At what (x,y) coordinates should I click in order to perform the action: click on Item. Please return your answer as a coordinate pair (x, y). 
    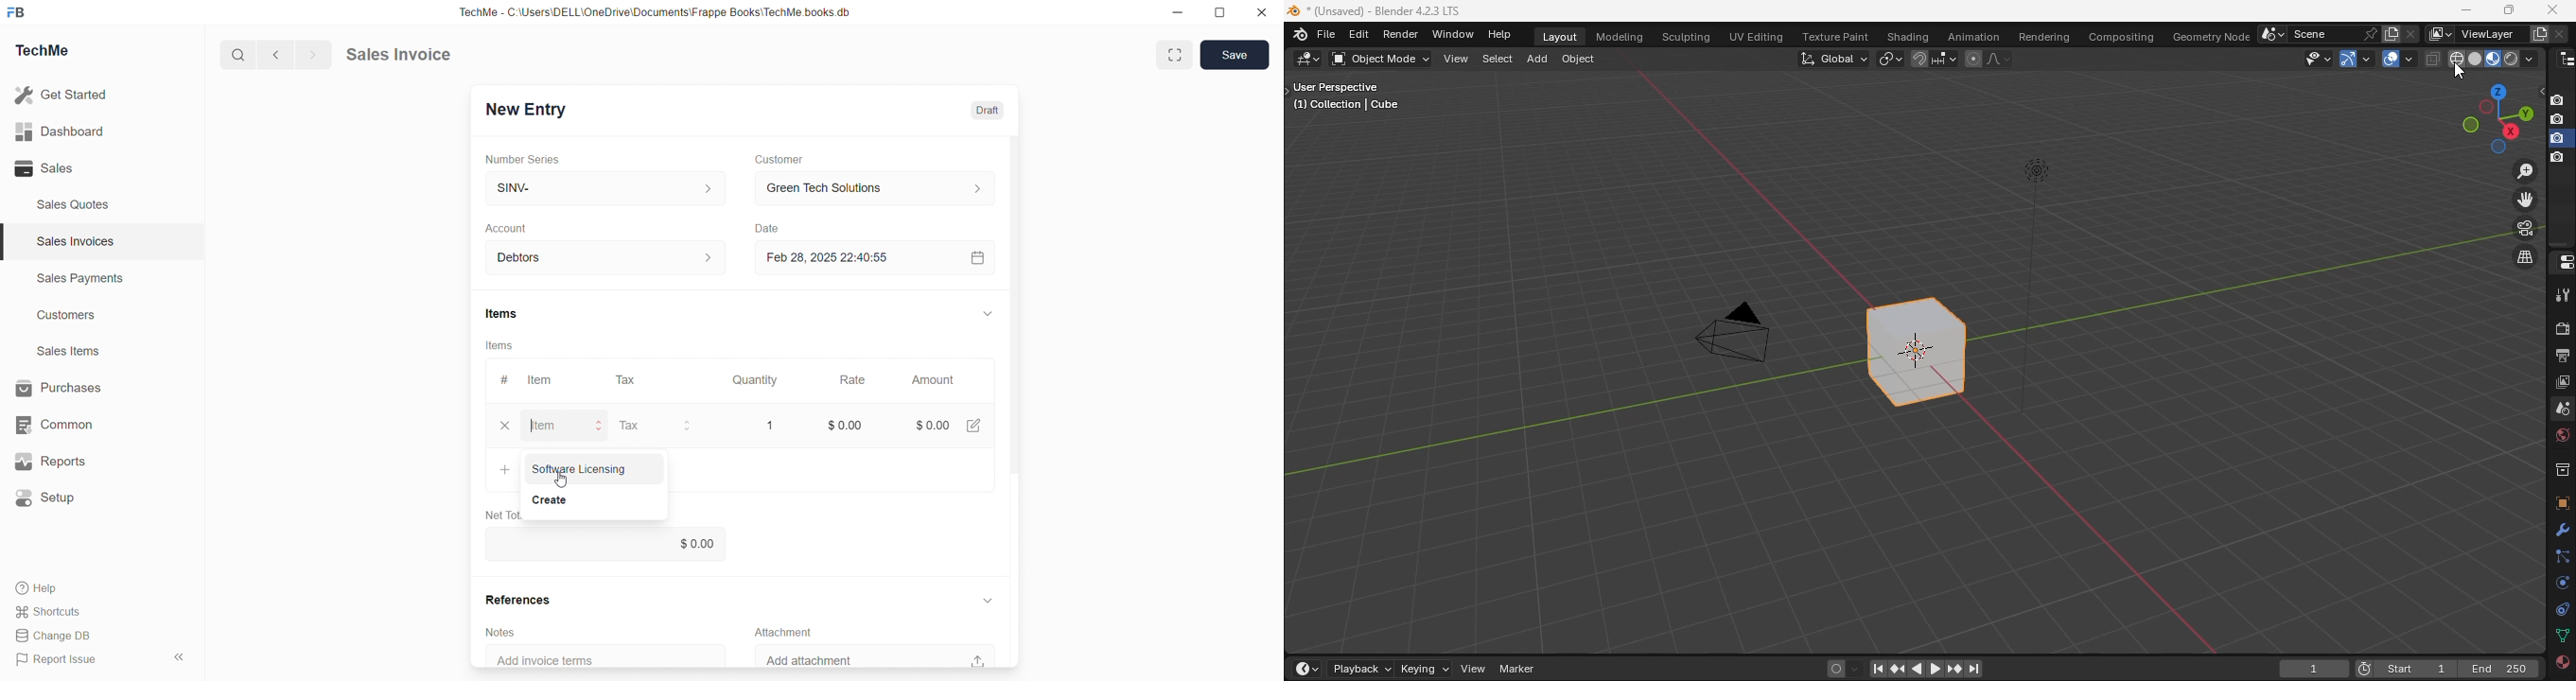
    Looking at the image, I should click on (541, 380).